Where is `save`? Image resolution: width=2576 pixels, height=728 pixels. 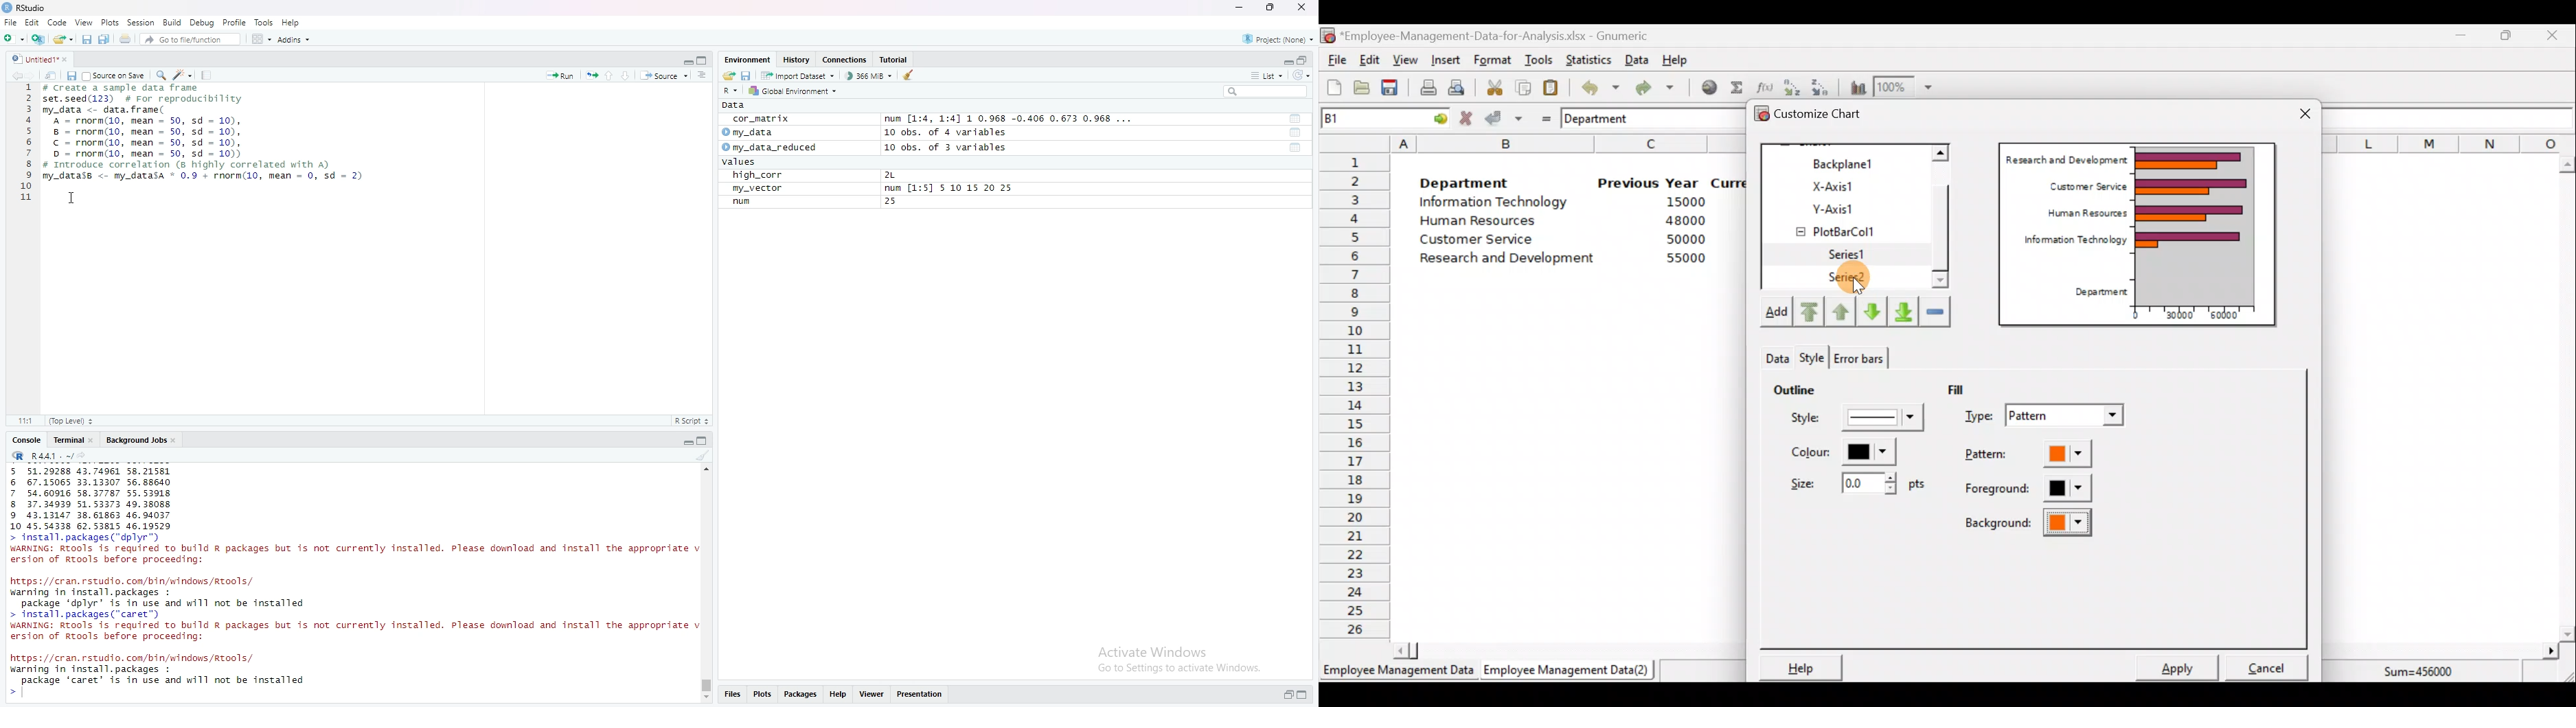
save is located at coordinates (747, 76).